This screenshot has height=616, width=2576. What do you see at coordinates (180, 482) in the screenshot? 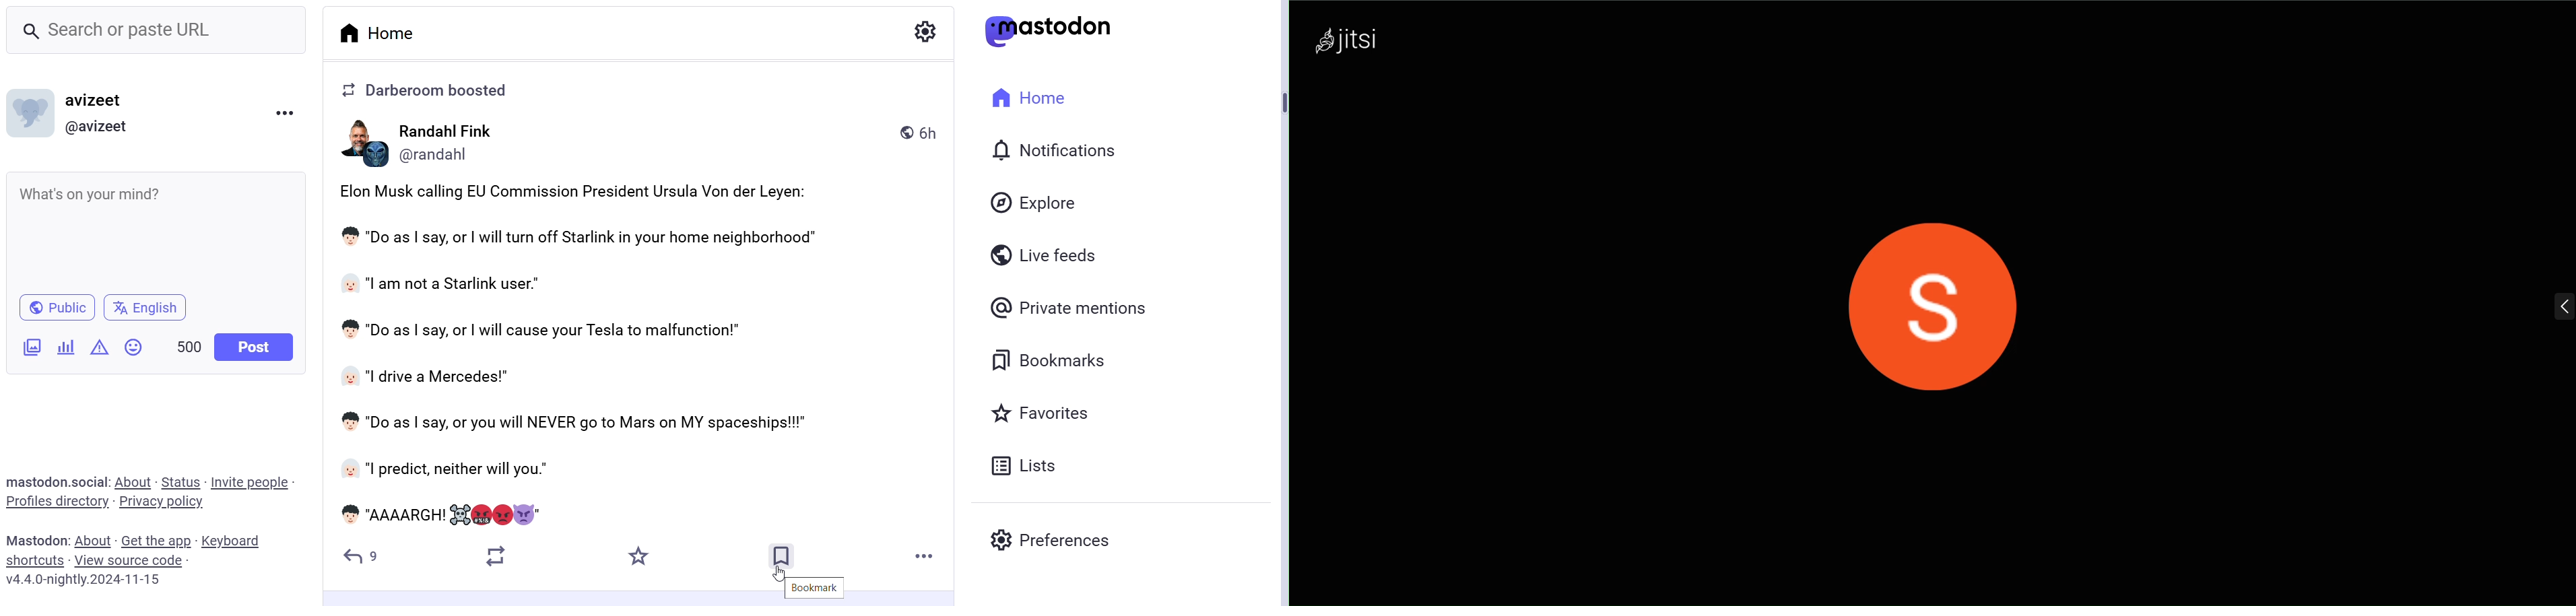
I see `Status` at bounding box center [180, 482].